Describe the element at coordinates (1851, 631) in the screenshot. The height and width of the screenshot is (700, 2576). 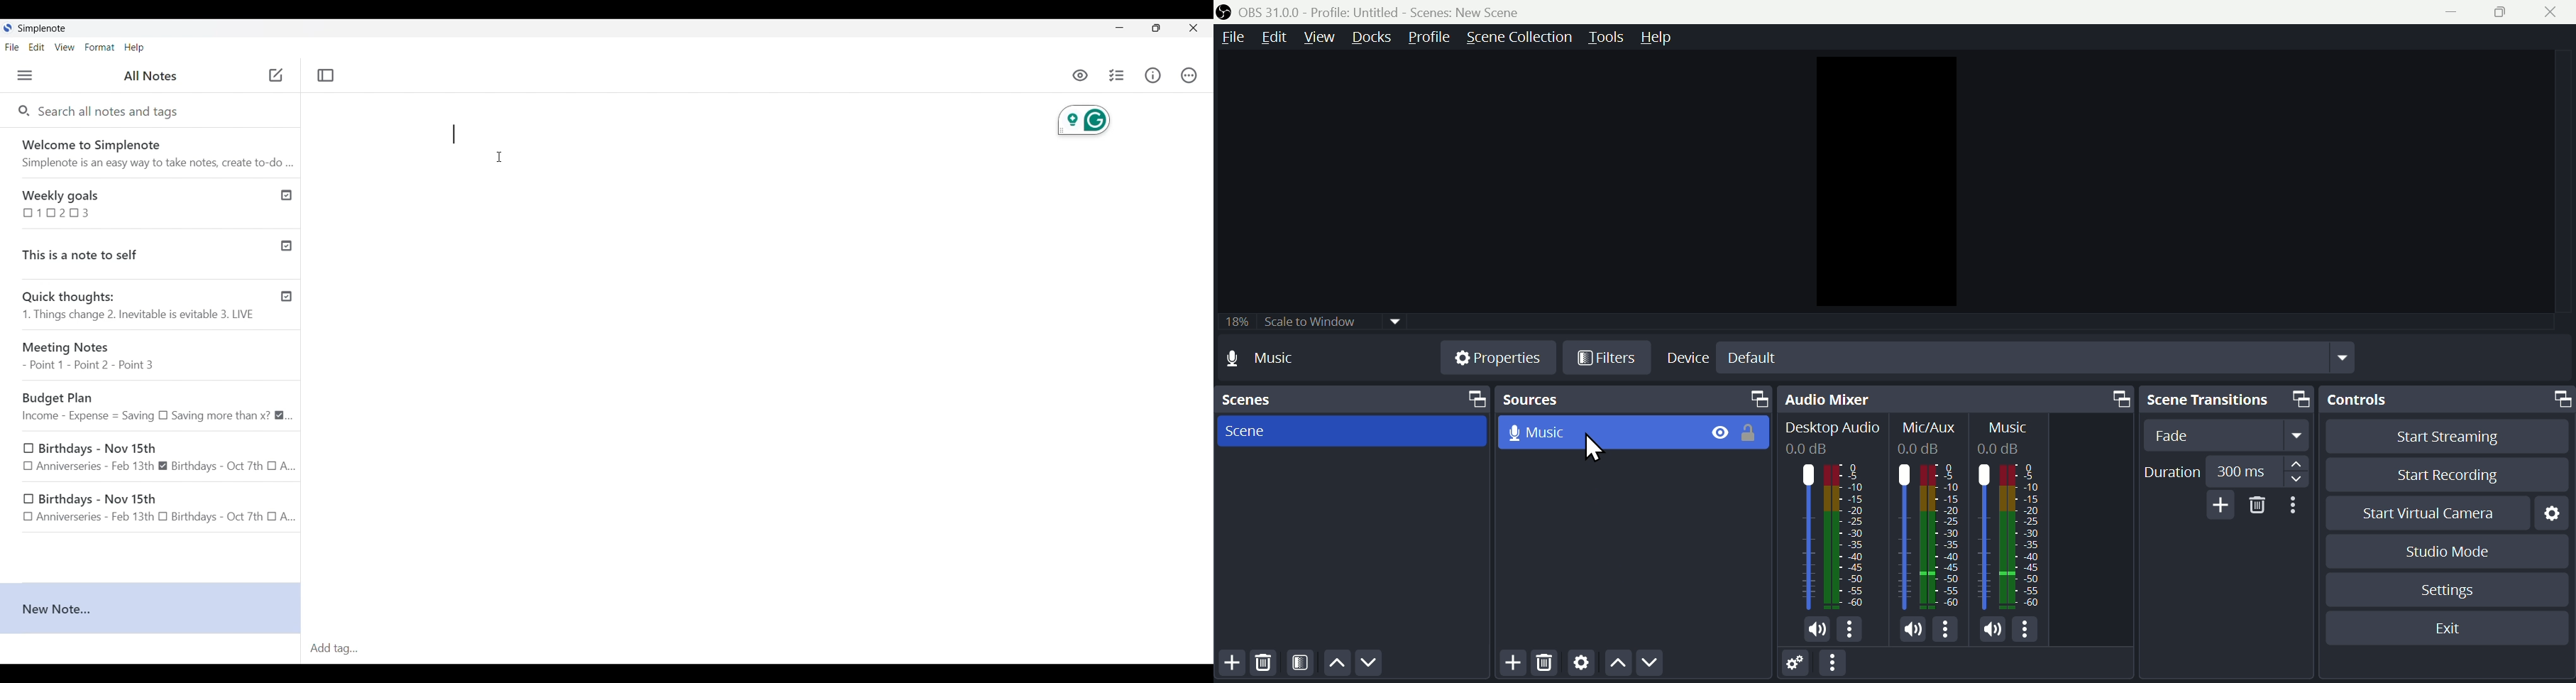
I see `Options` at that location.